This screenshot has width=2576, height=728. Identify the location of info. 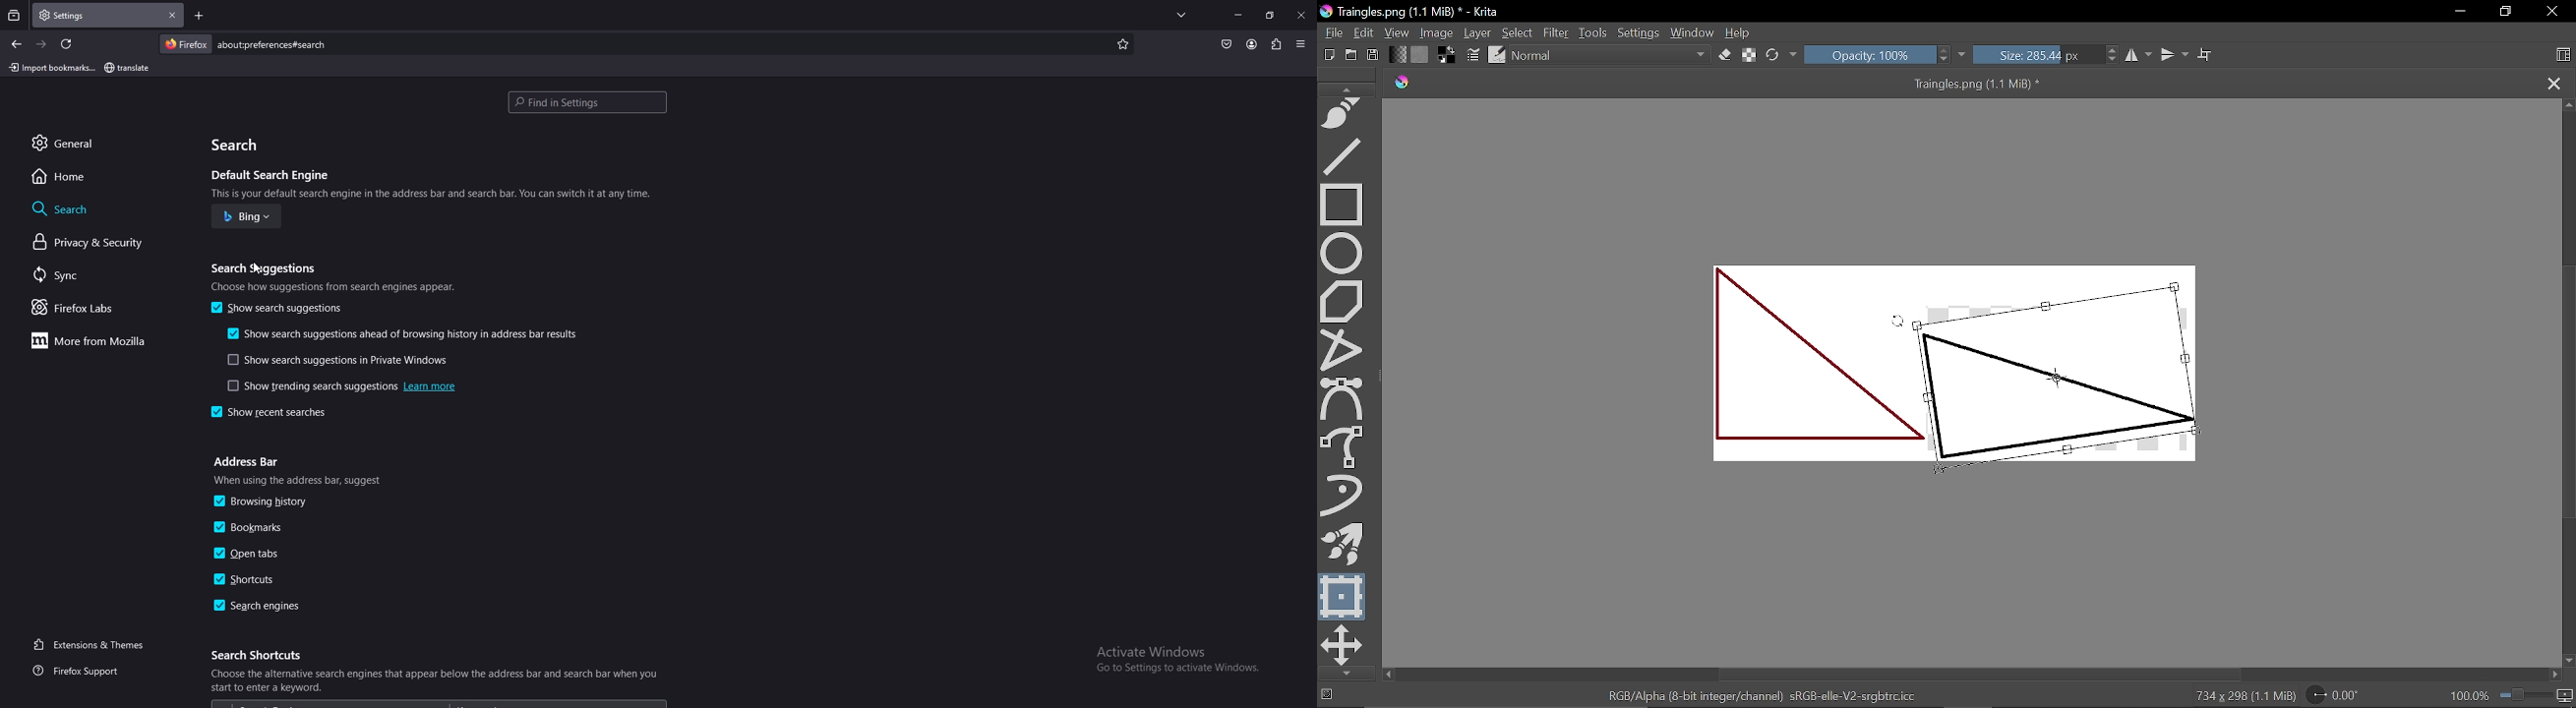
(334, 287).